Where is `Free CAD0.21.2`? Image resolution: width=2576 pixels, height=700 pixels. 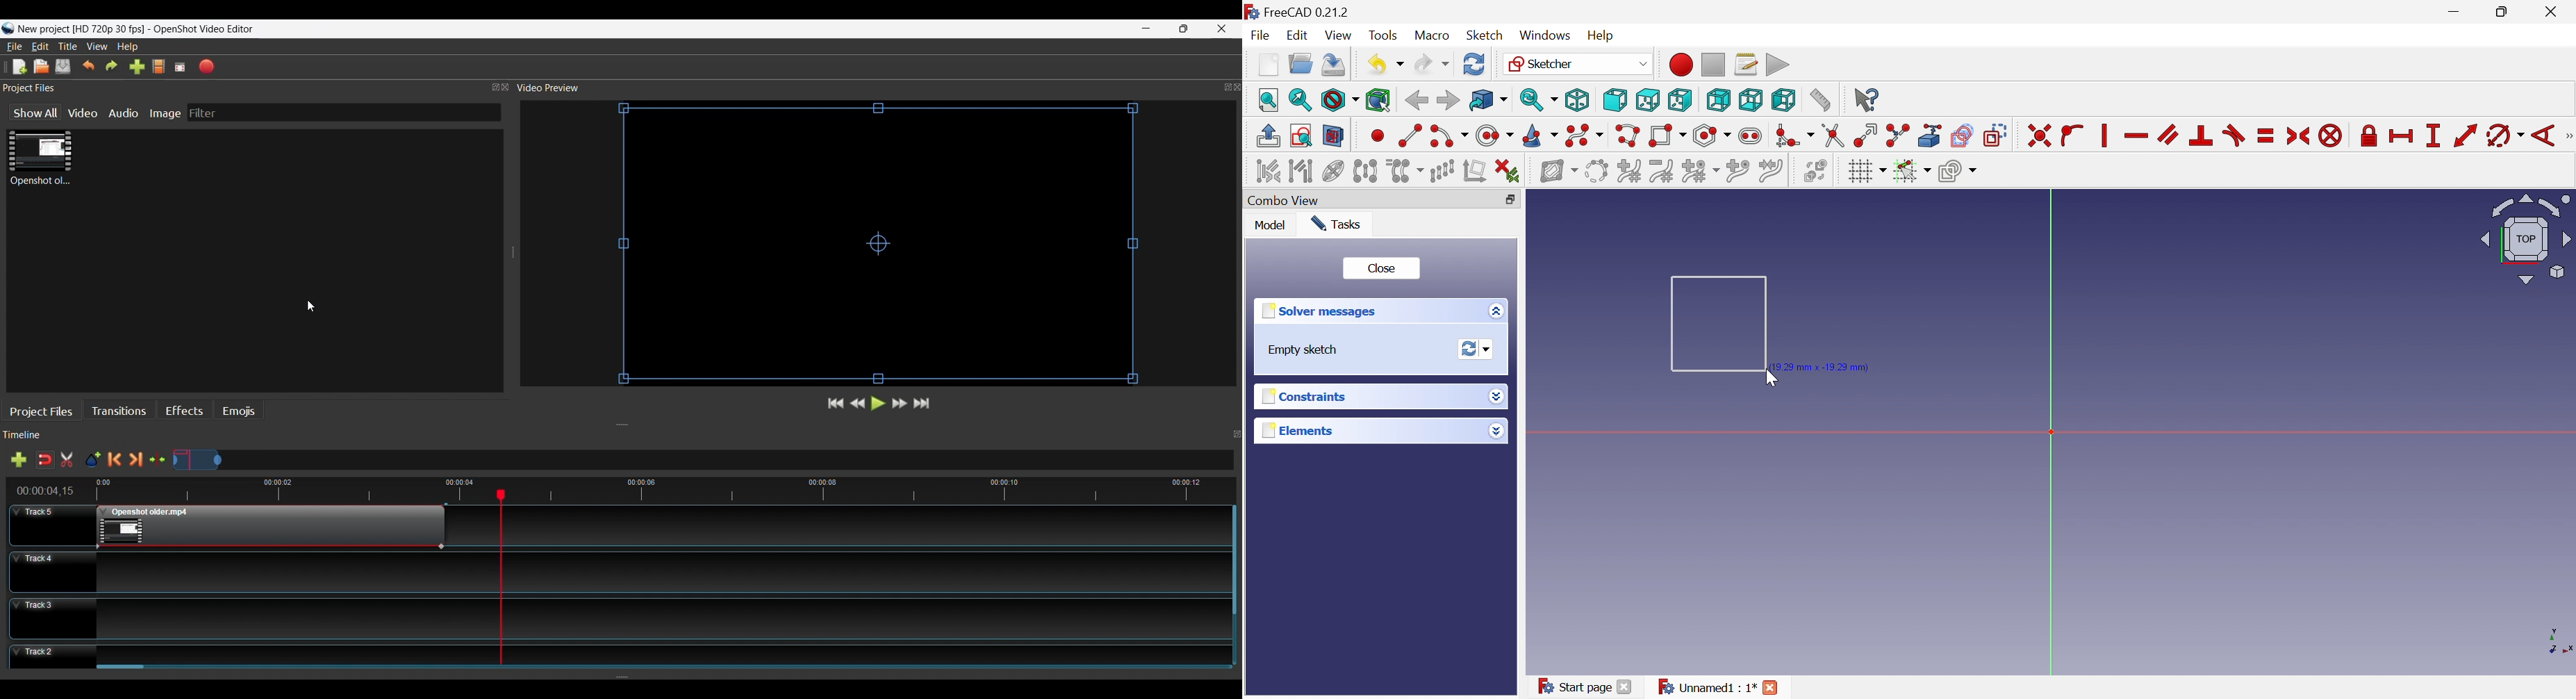
Free CAD0.21.2 is located at coordinates (1307, 10).